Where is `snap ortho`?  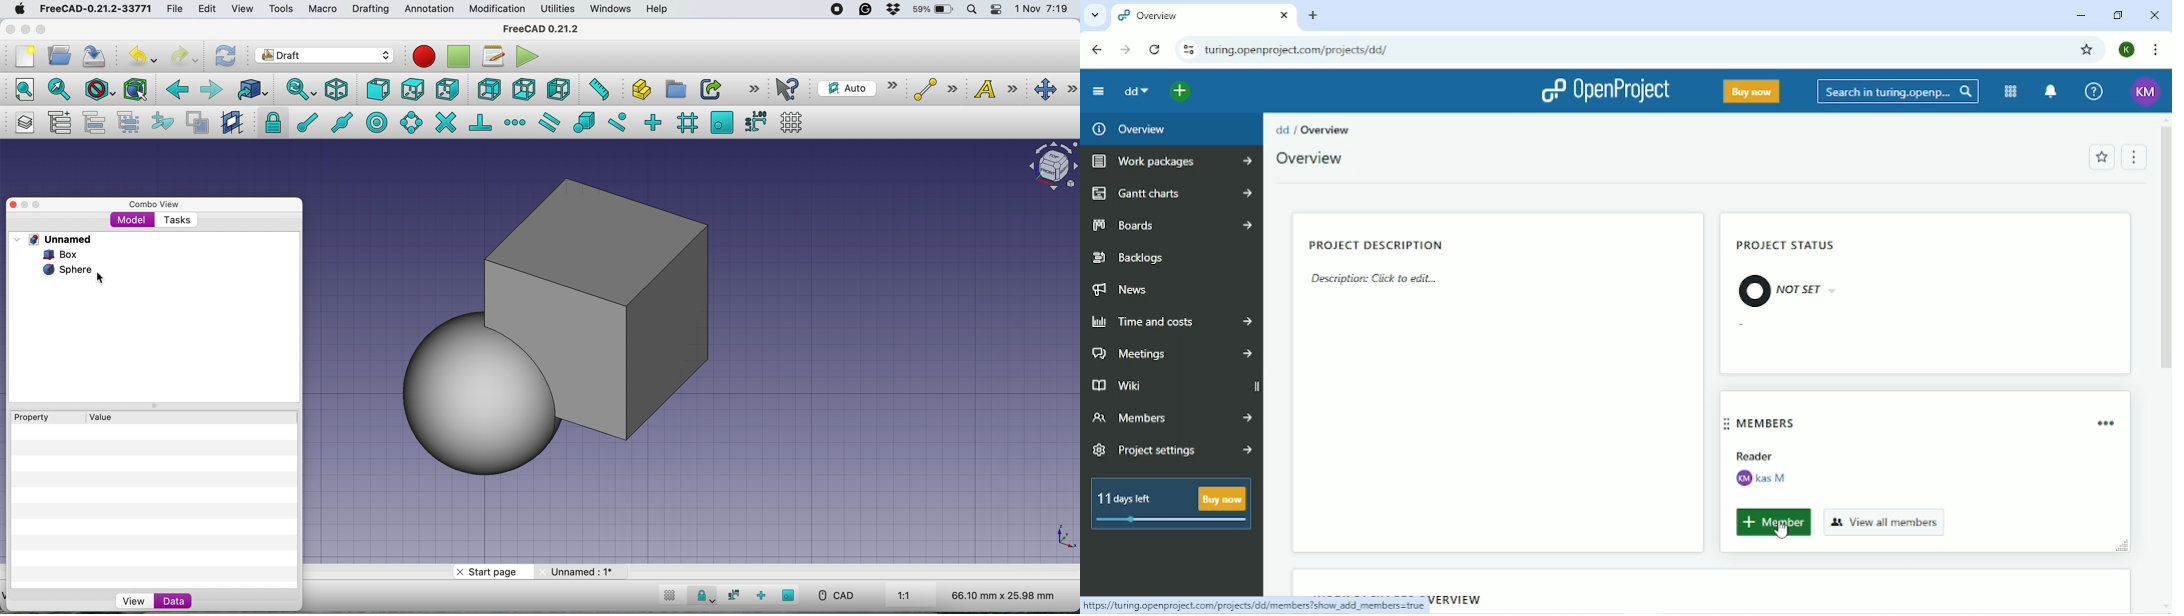 snap ortho is located at coordinates (652, 122).